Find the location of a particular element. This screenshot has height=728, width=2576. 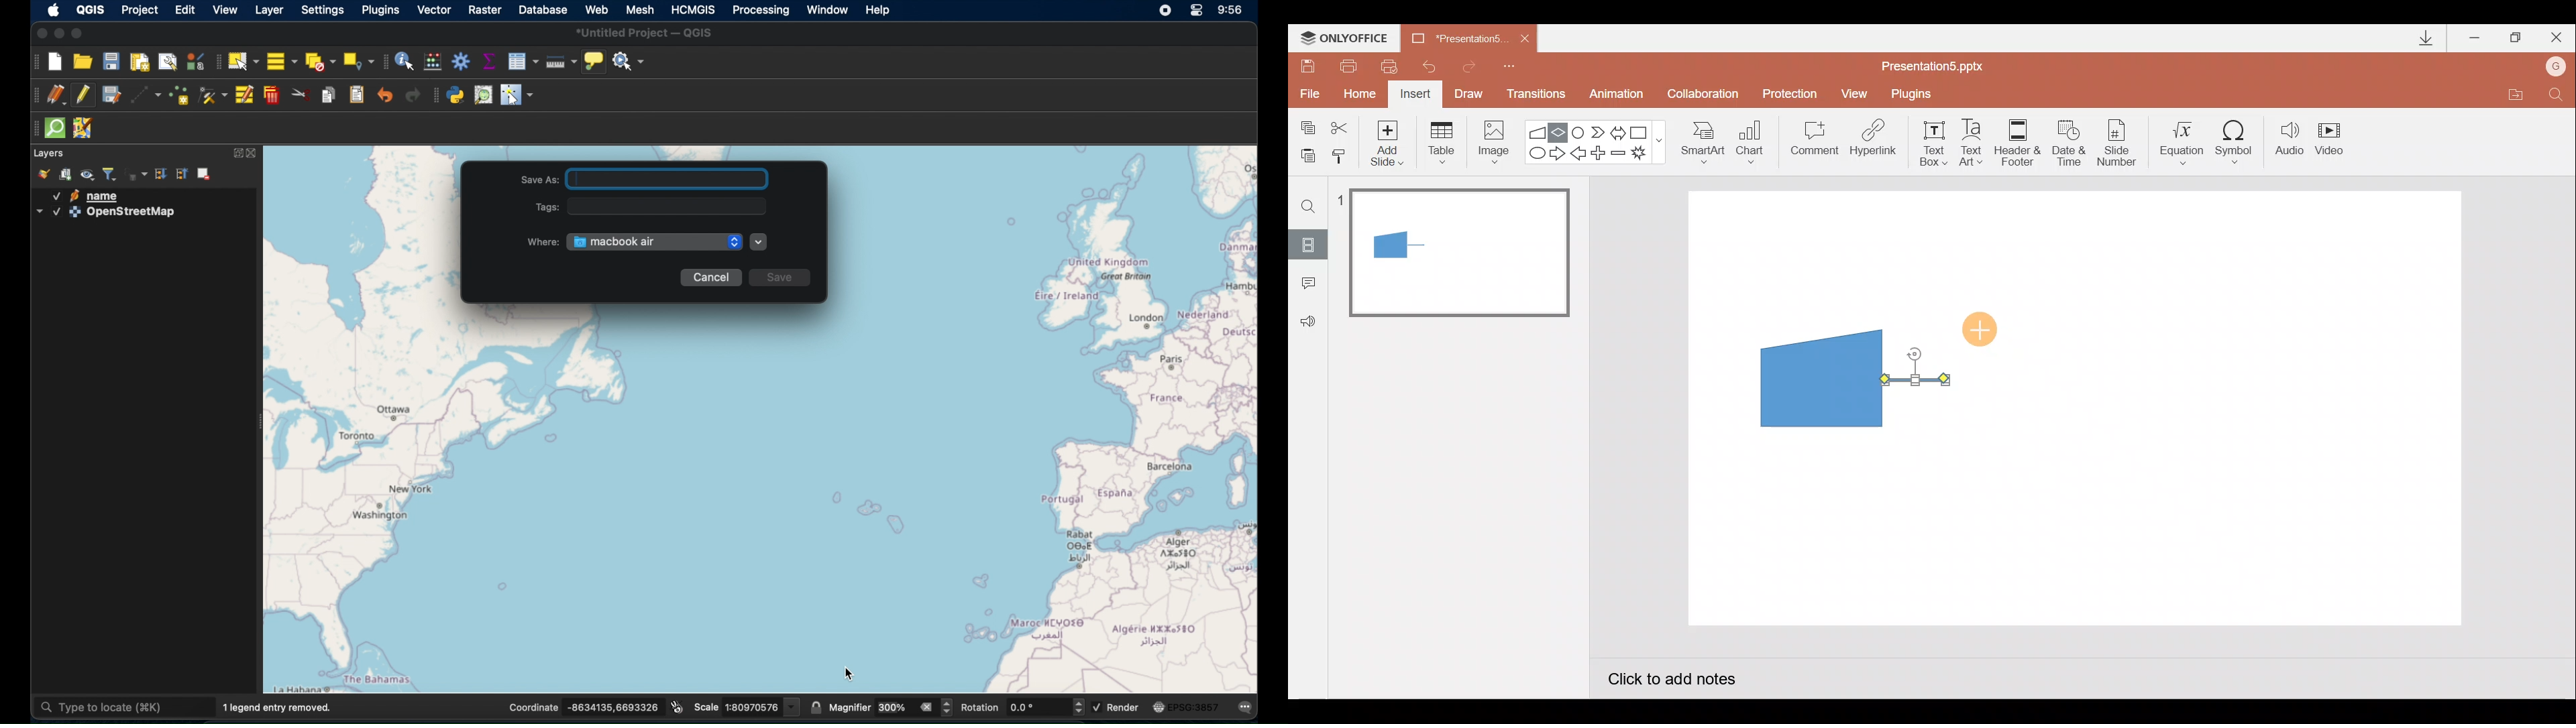

drag handles is located at coordinates (32, 130).